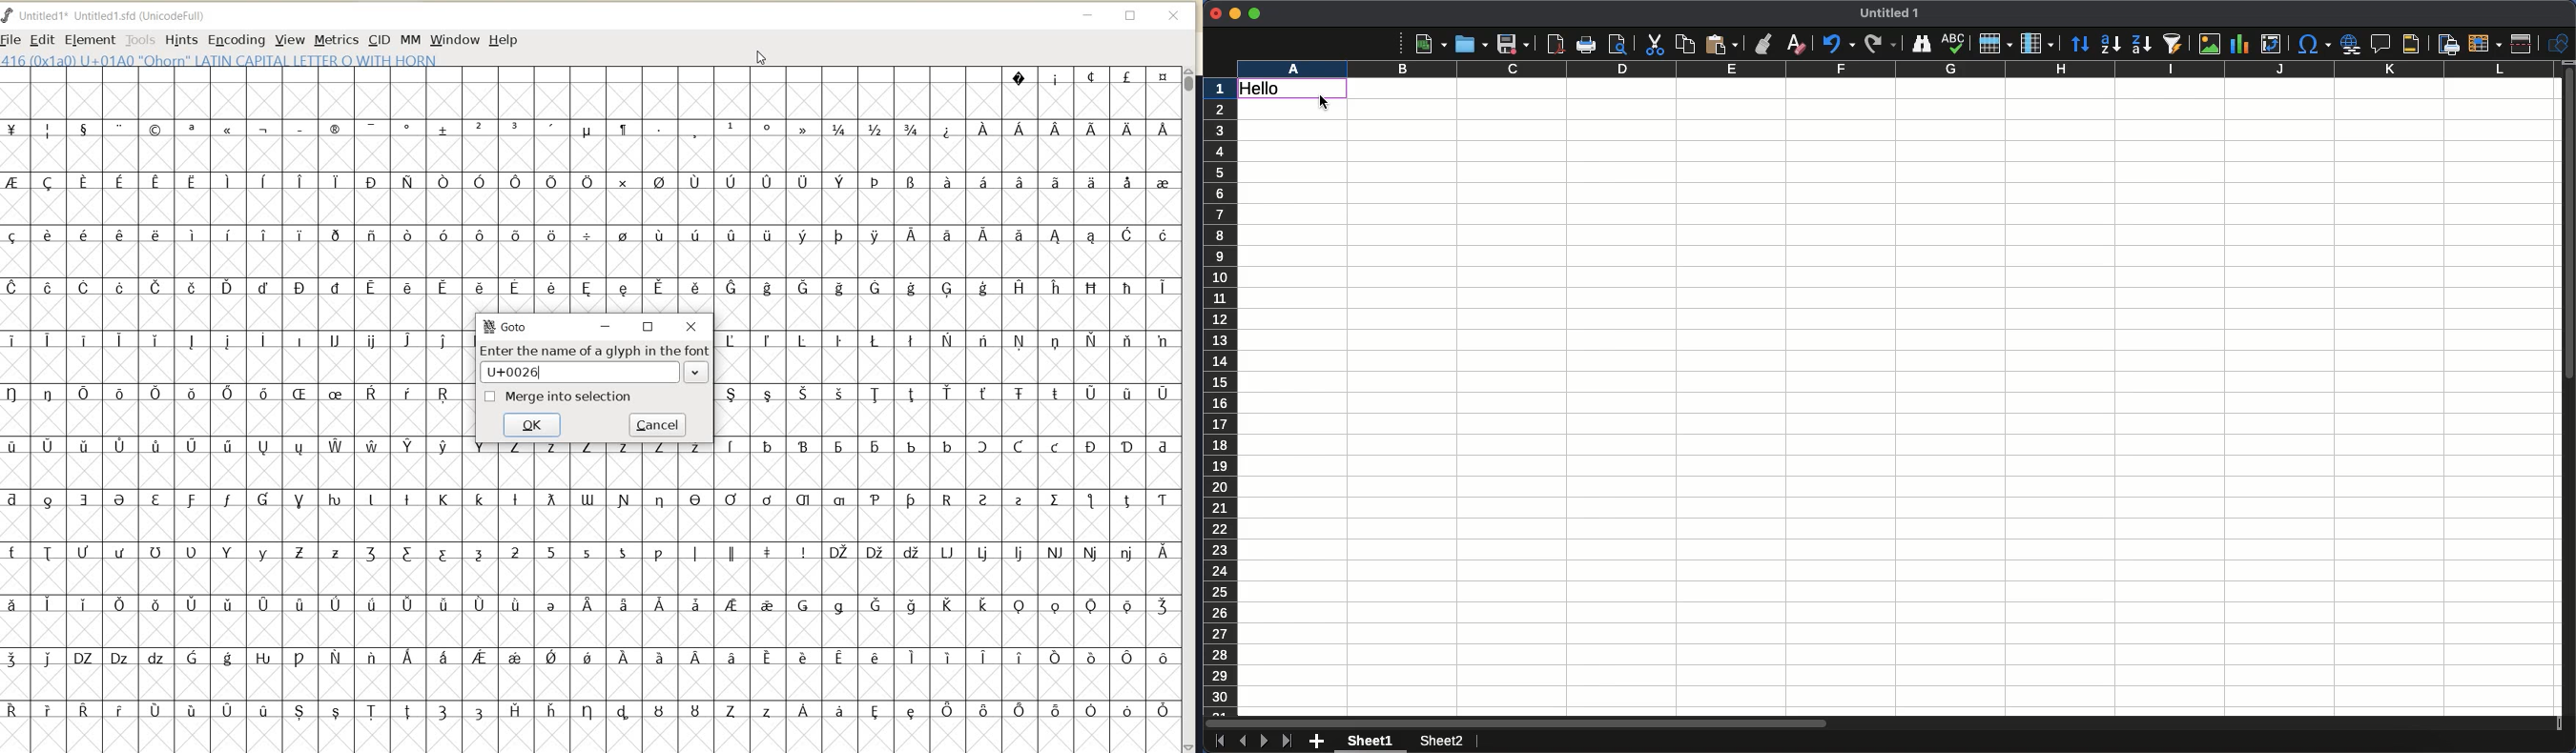 The width and height of the screenshot is (2576, 756). I want to click on Descending, so click(2140, 45).